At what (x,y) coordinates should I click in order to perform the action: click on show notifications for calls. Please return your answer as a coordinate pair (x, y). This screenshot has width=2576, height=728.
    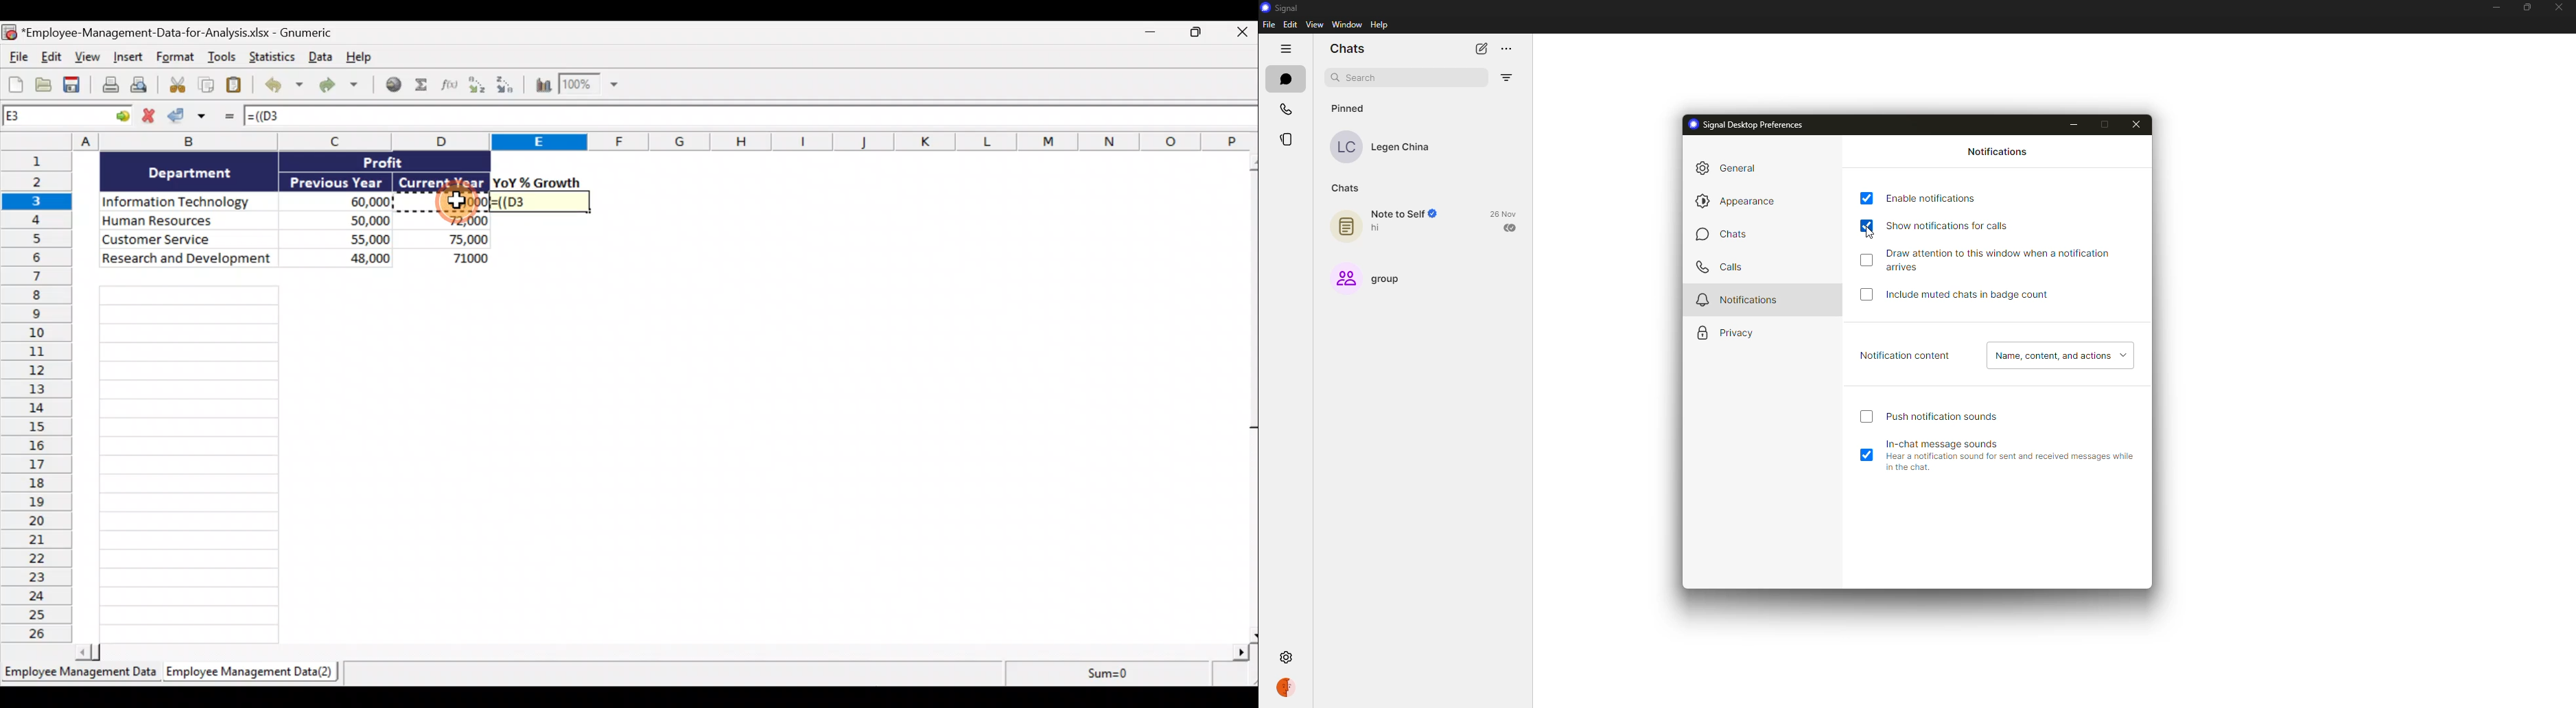
    Looking at the image, I should click on (1956, 223).